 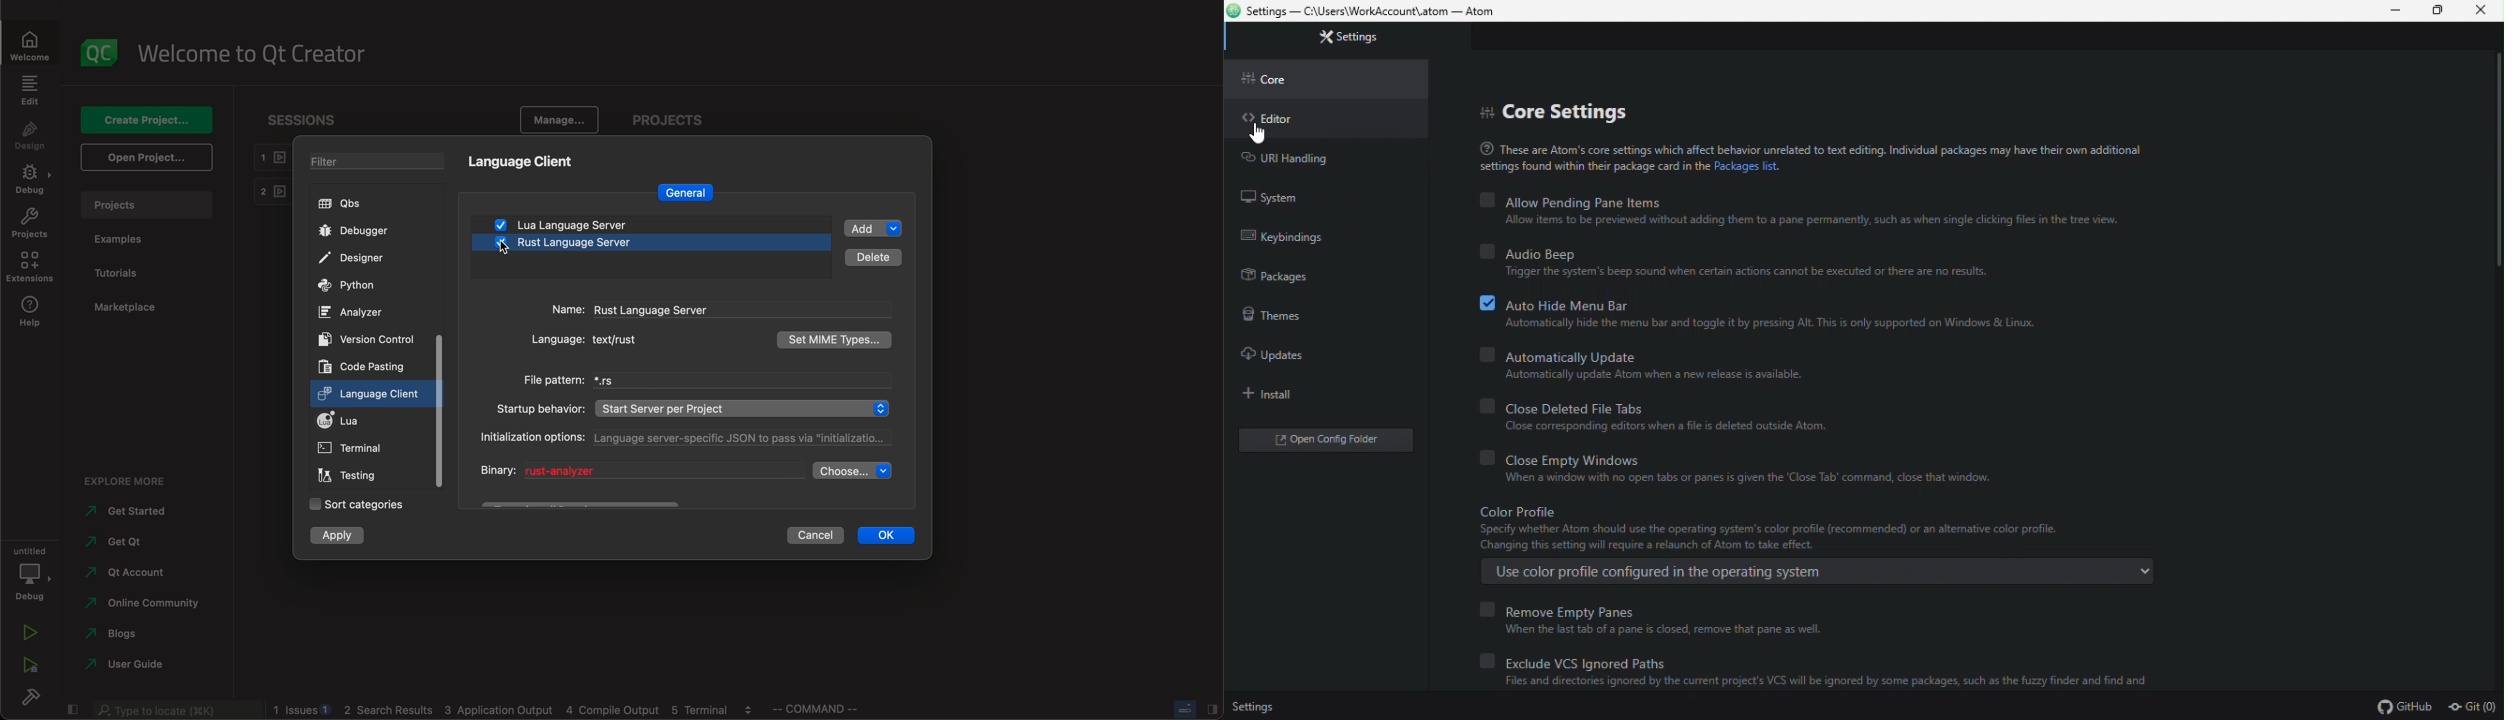 What do you see at coordinates (1281, 194) in the screenshot?
I see `system` at bounding box center [1281, 194].